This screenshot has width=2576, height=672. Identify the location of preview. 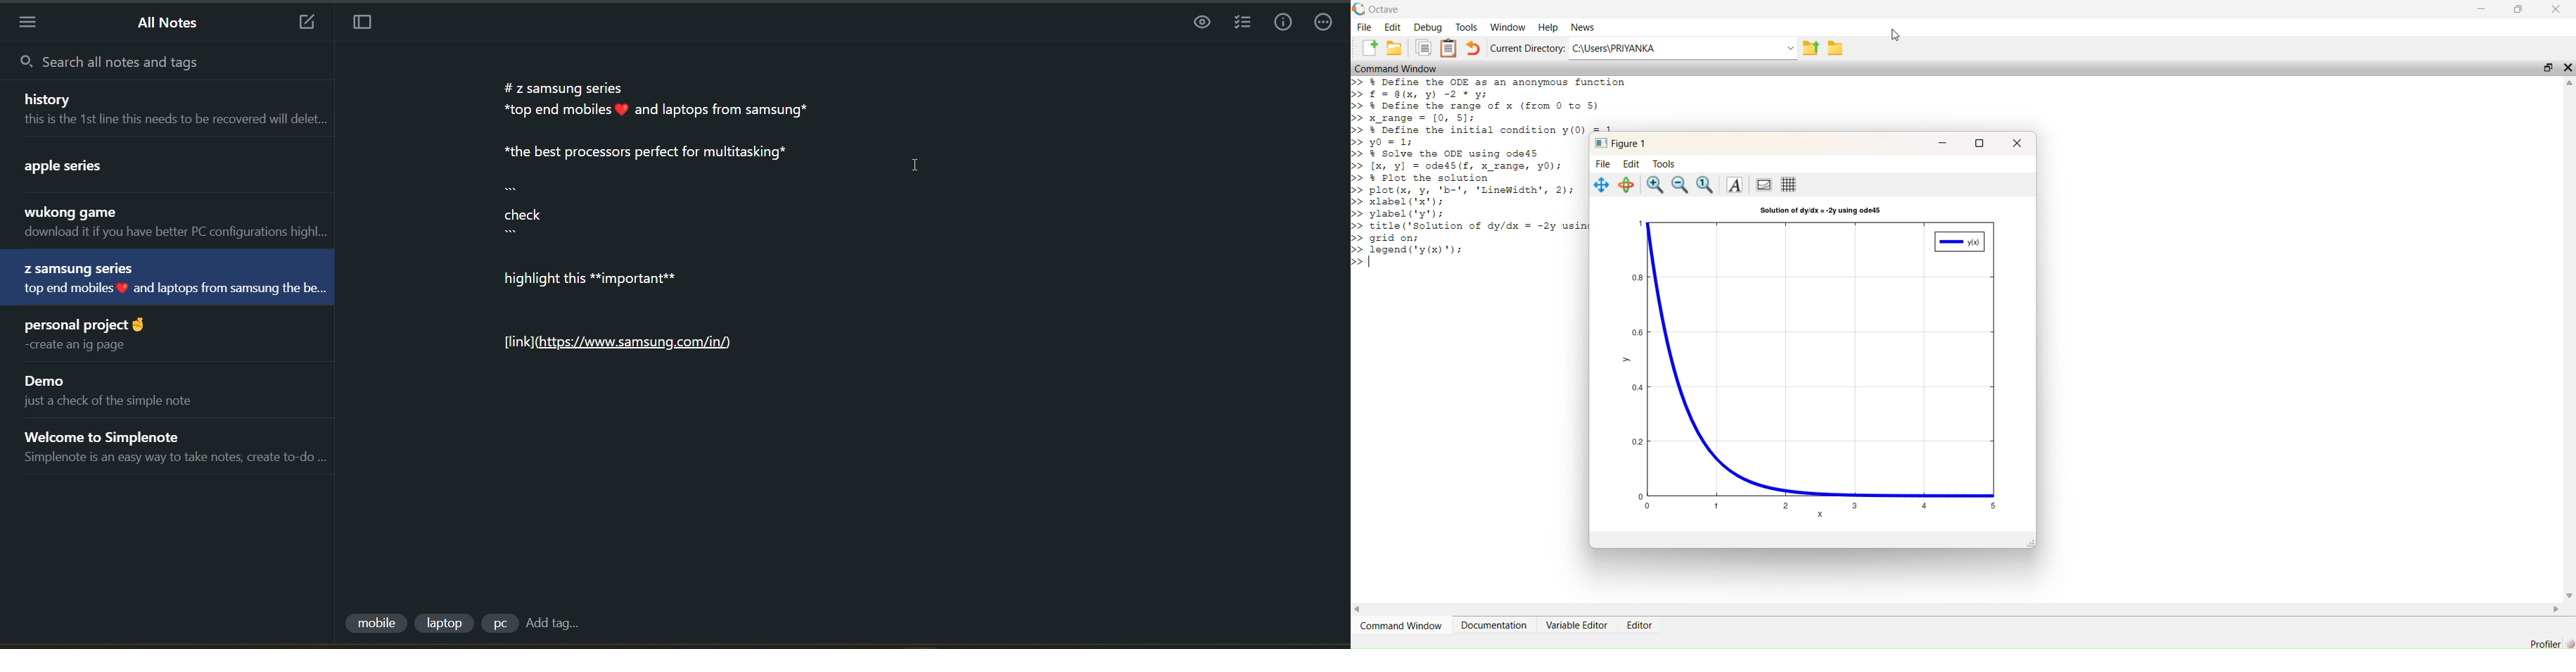
(1198, 25).